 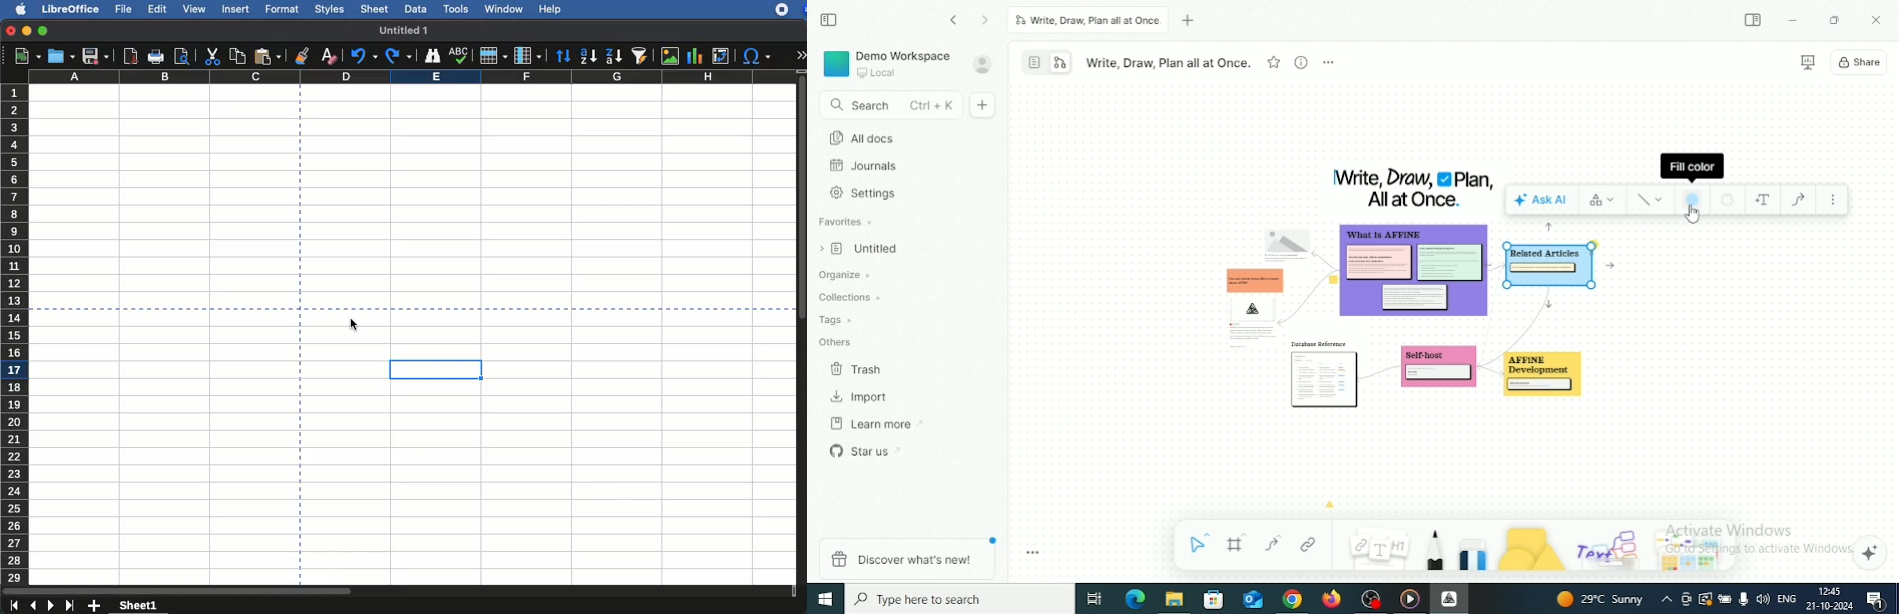 I want to click on cell selected, so click(x=437, y=369).